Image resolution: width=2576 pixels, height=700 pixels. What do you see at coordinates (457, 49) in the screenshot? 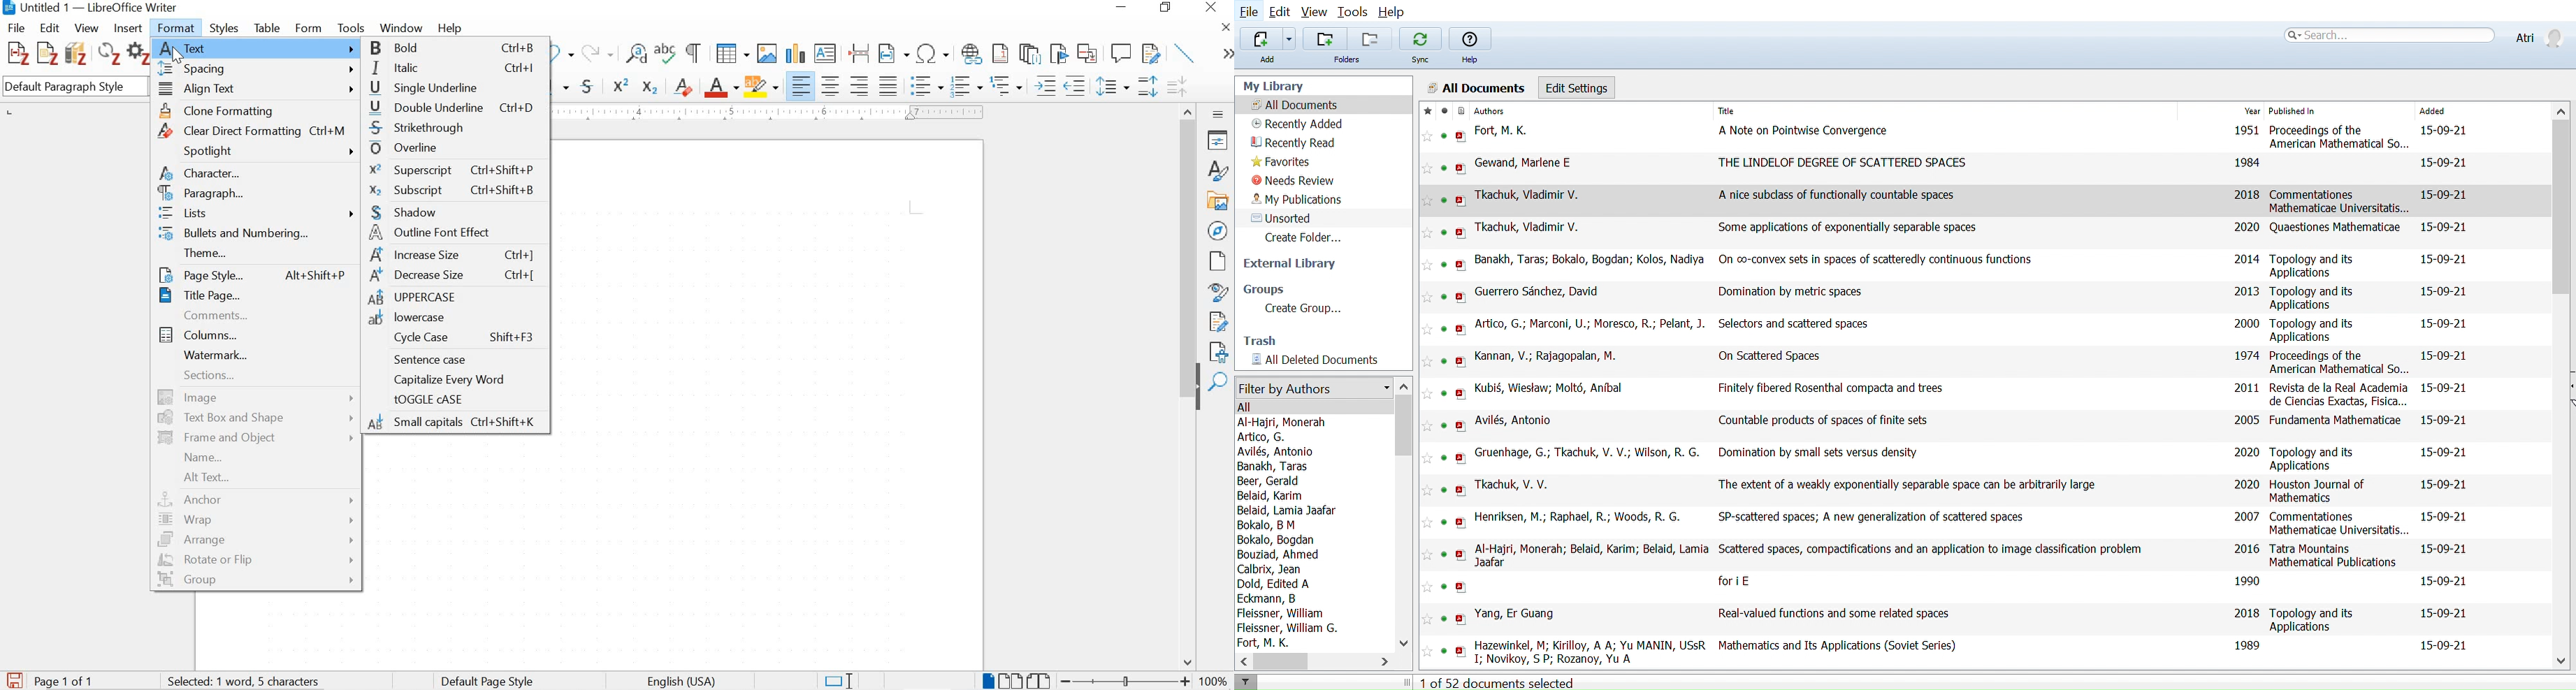
I see `bold             Ctrl+B` at bounding box center [457, 49].